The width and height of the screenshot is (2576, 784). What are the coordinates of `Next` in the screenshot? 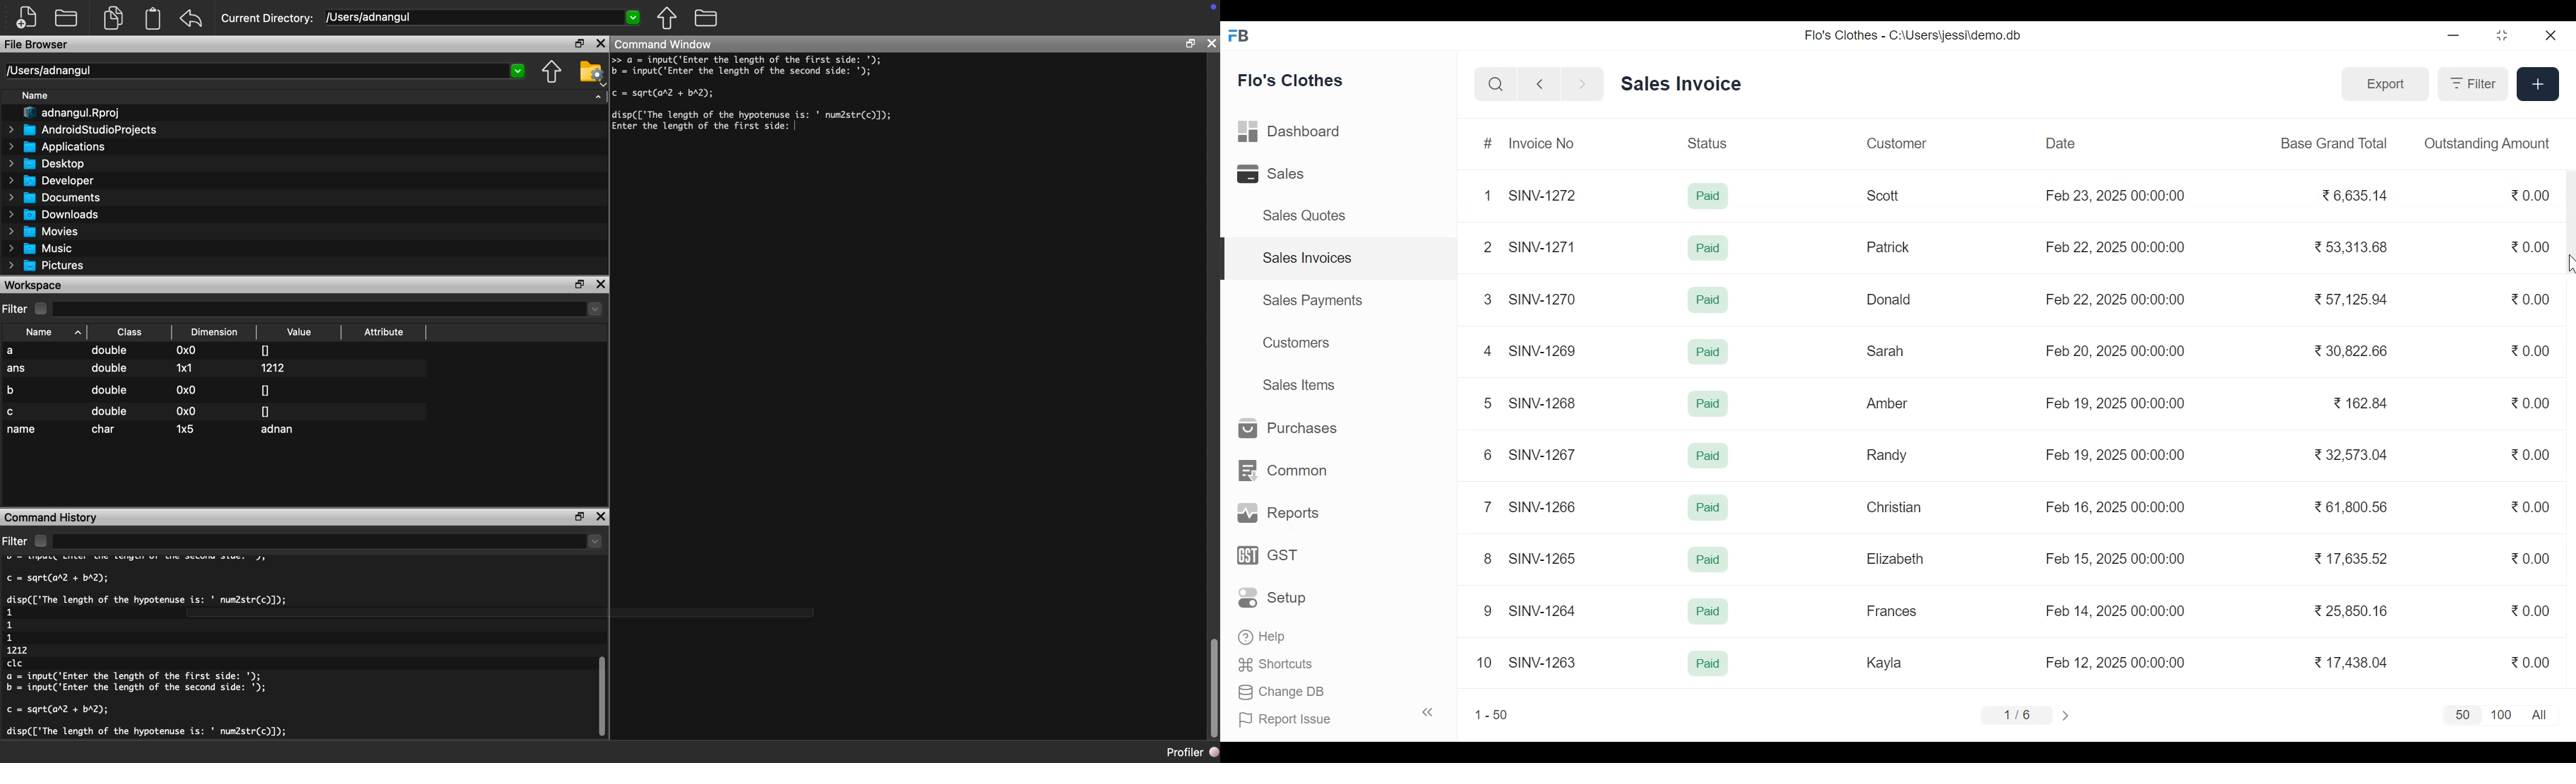 It's located at (2068, 715).